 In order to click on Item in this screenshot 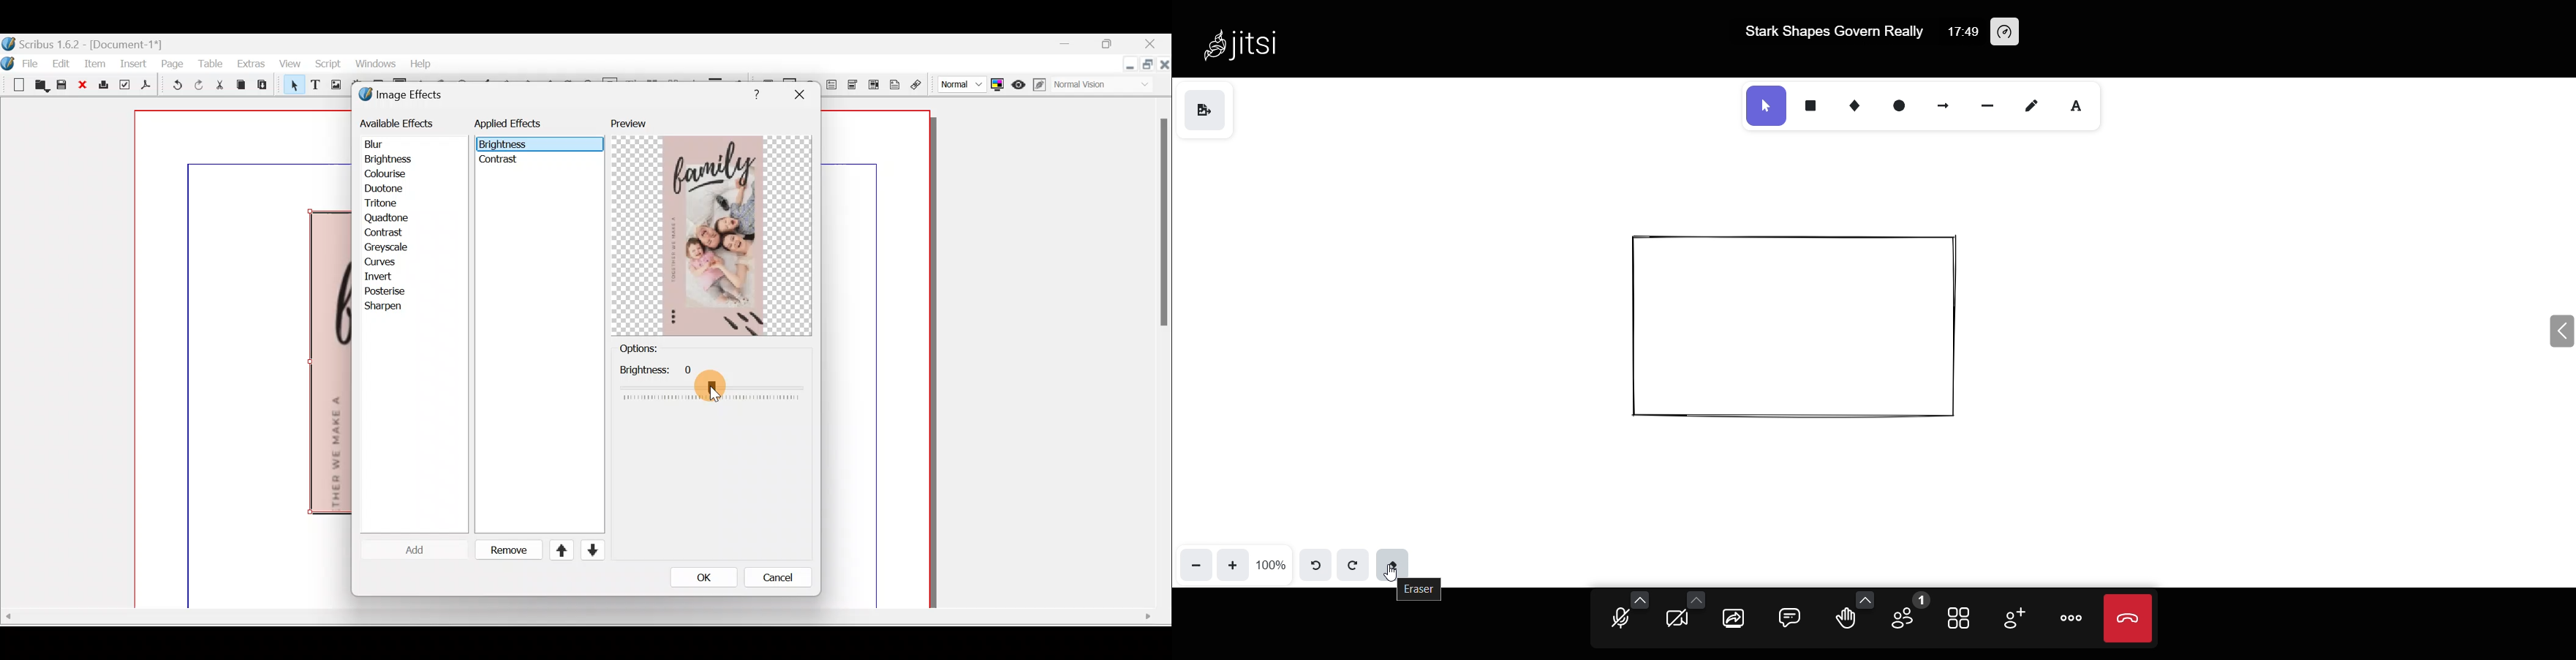, I will do `click(92, 64)`.